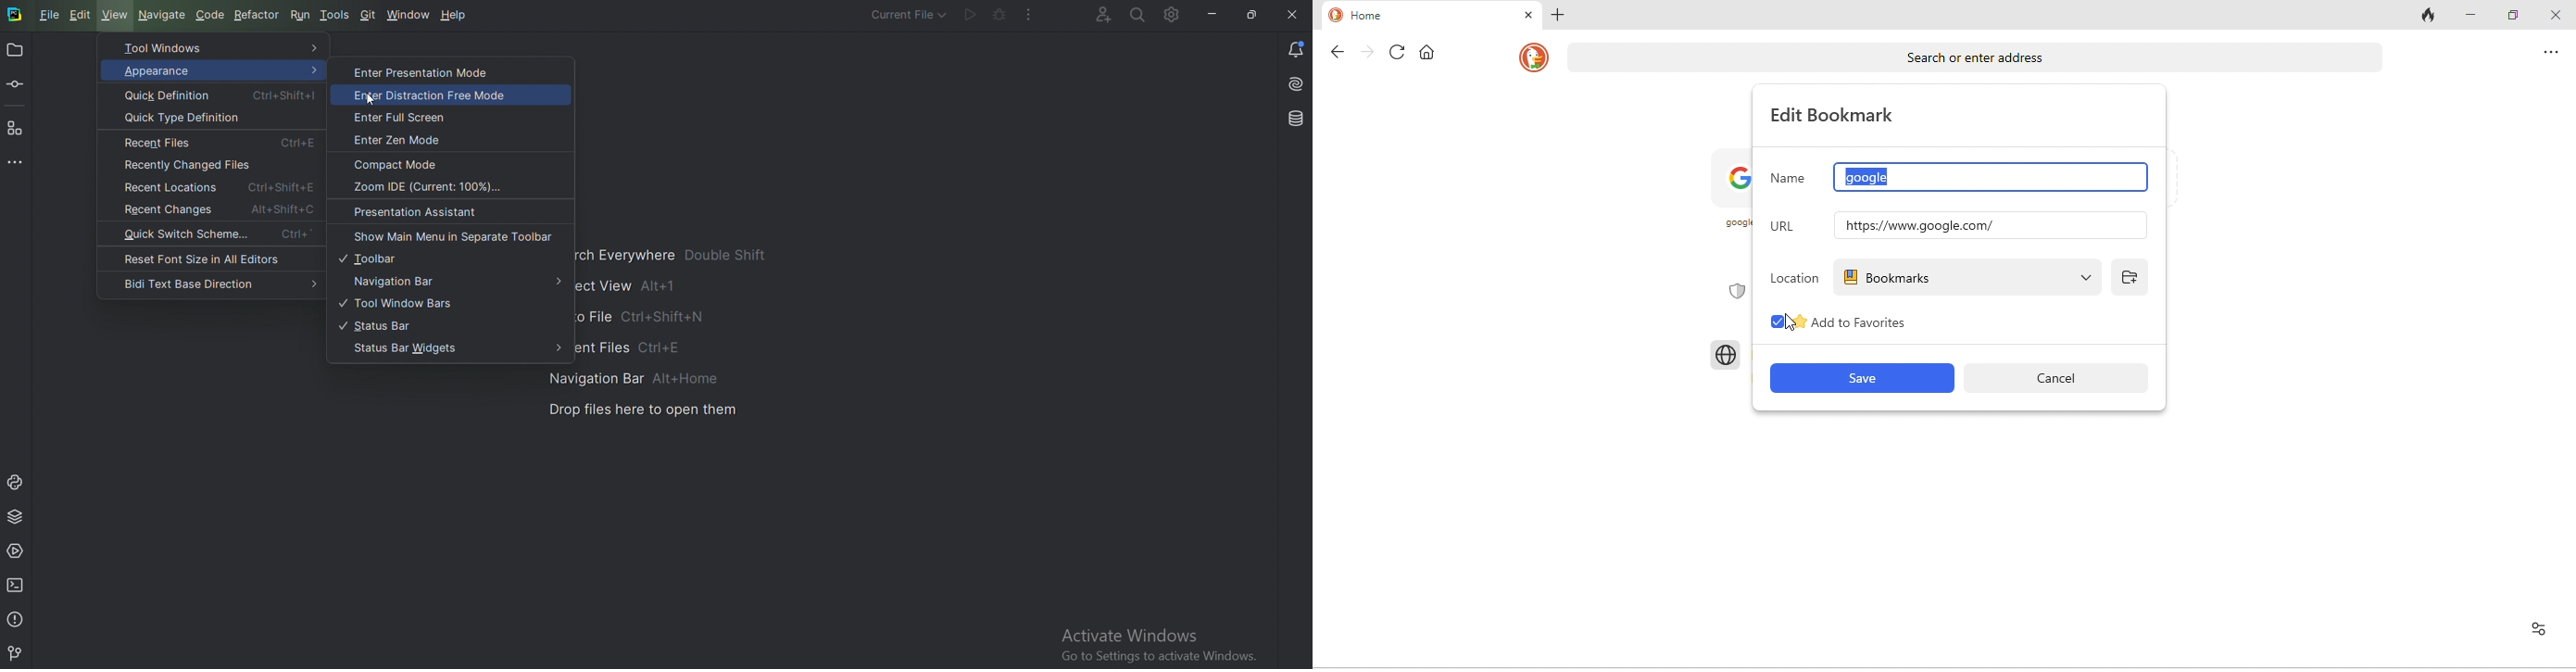  I want to click on location, so click(1795, 276).